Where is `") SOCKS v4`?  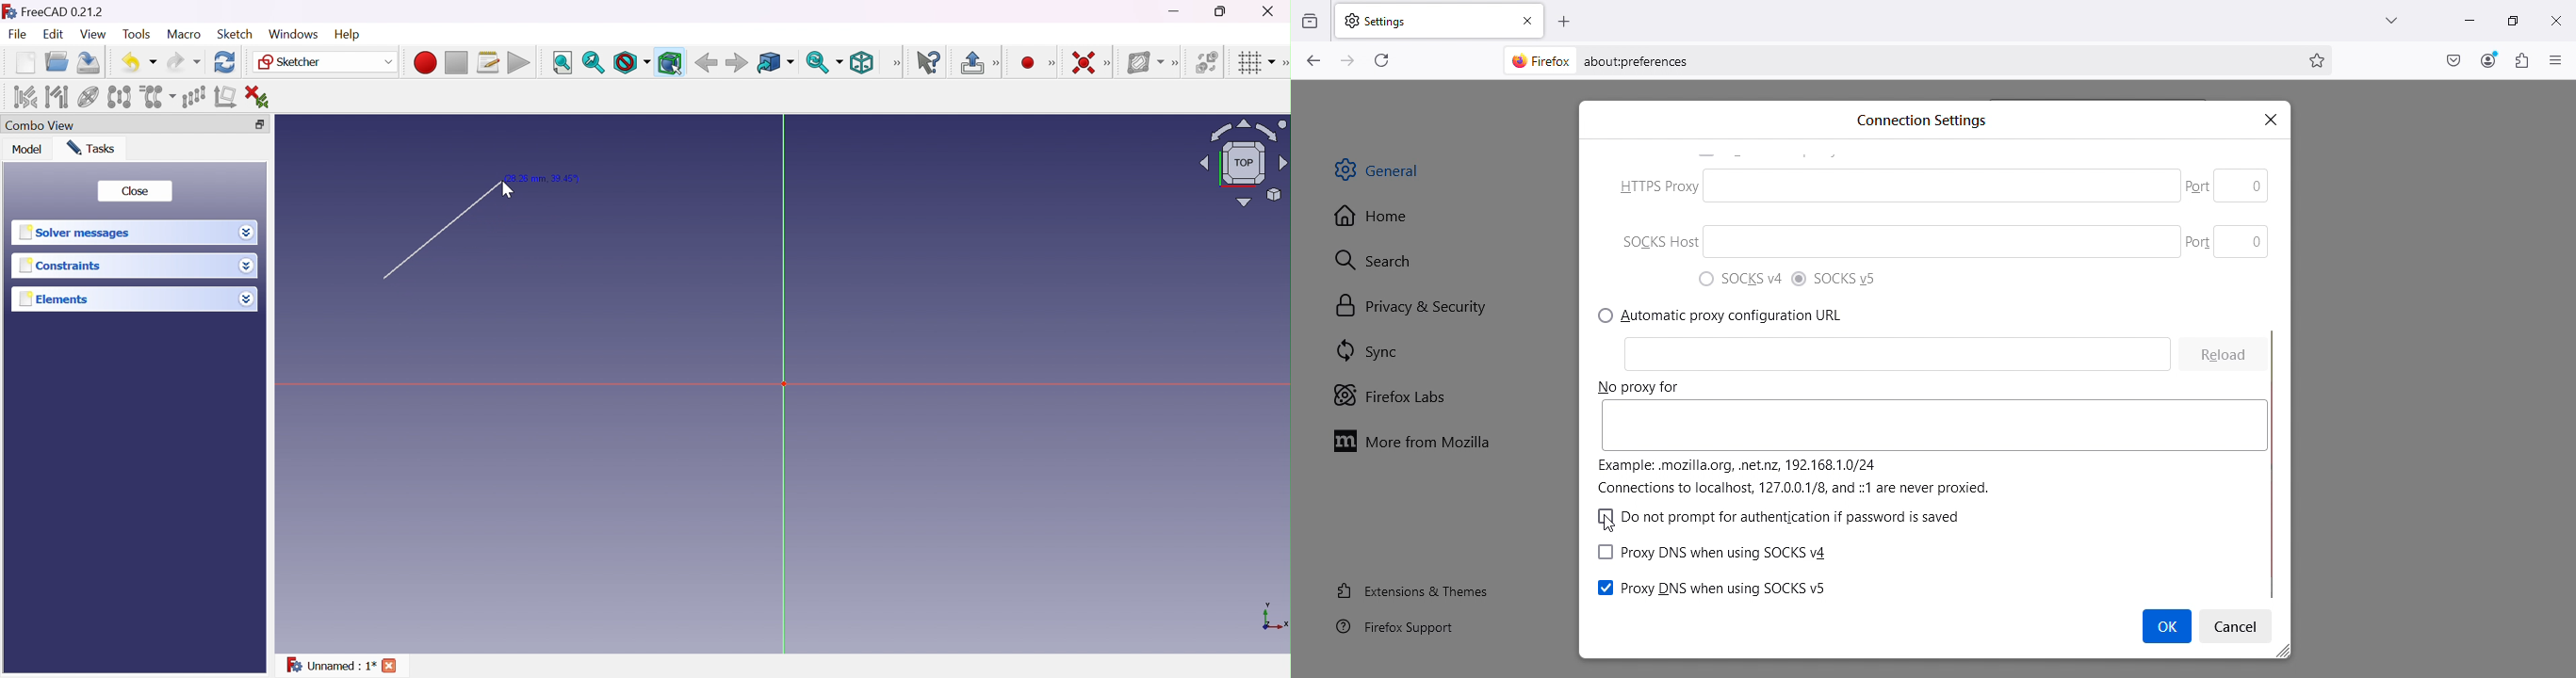
") SOCKS v4 is located at coordinates (1781, 517).